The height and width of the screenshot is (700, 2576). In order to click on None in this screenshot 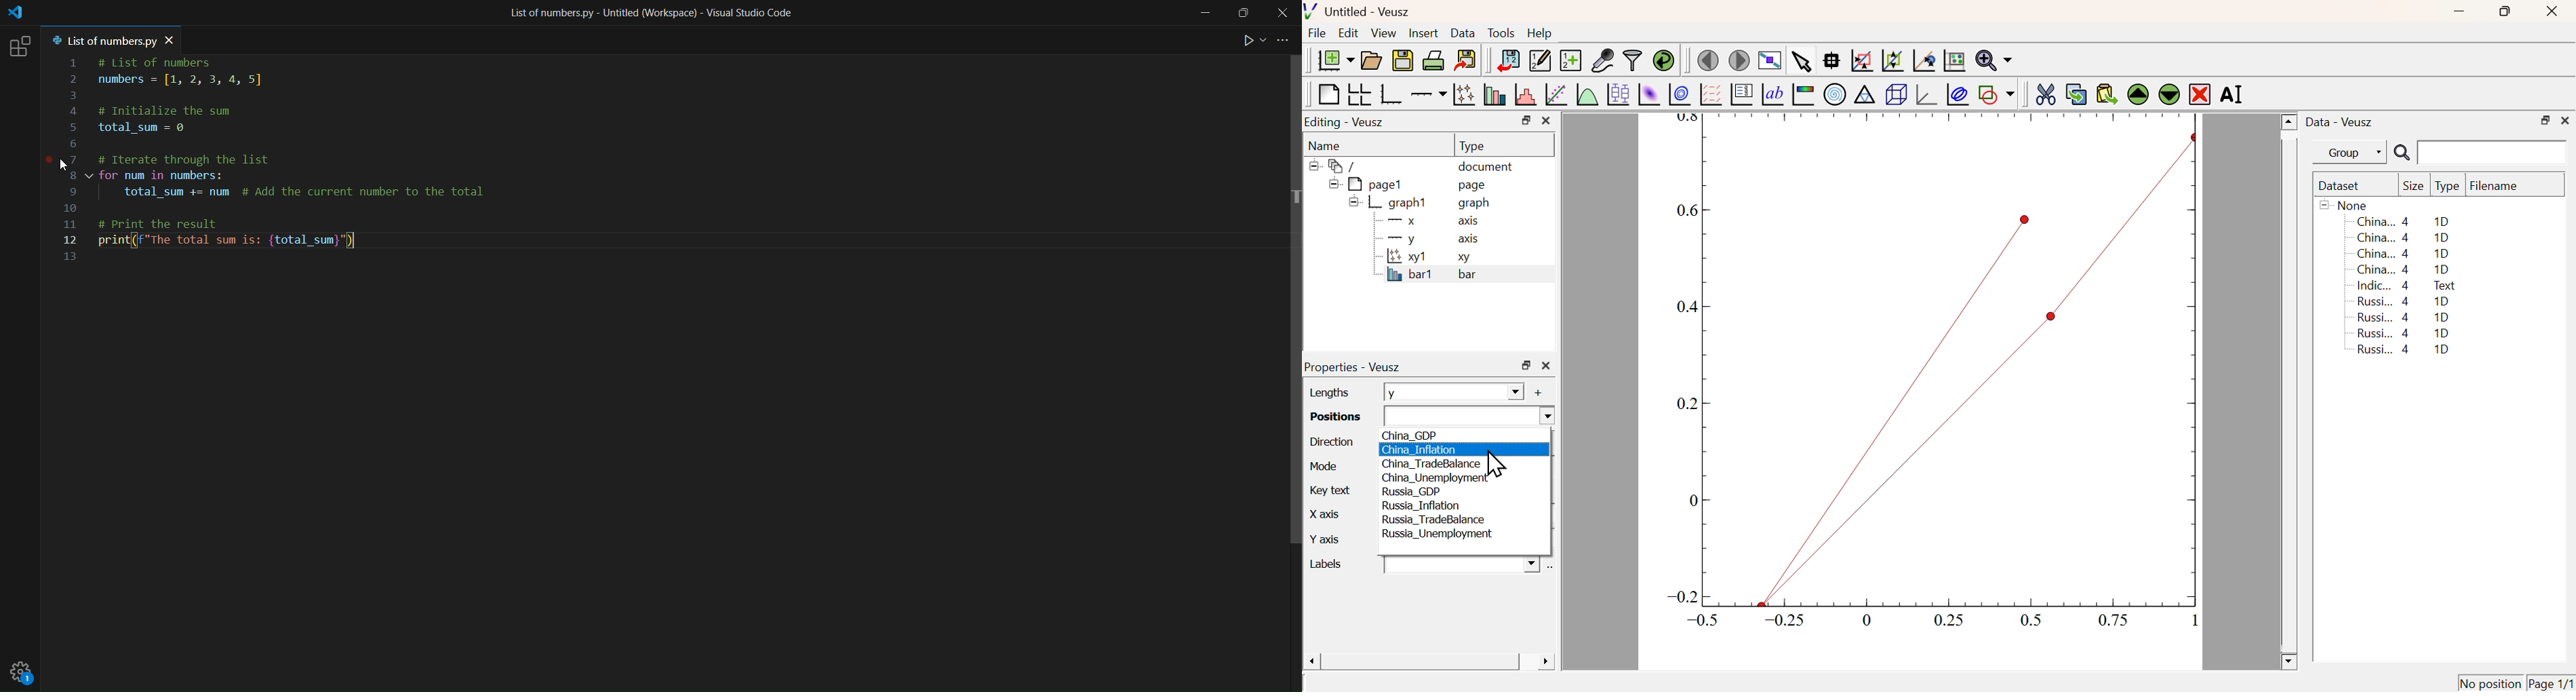, I will do `click(2346, 205)`.